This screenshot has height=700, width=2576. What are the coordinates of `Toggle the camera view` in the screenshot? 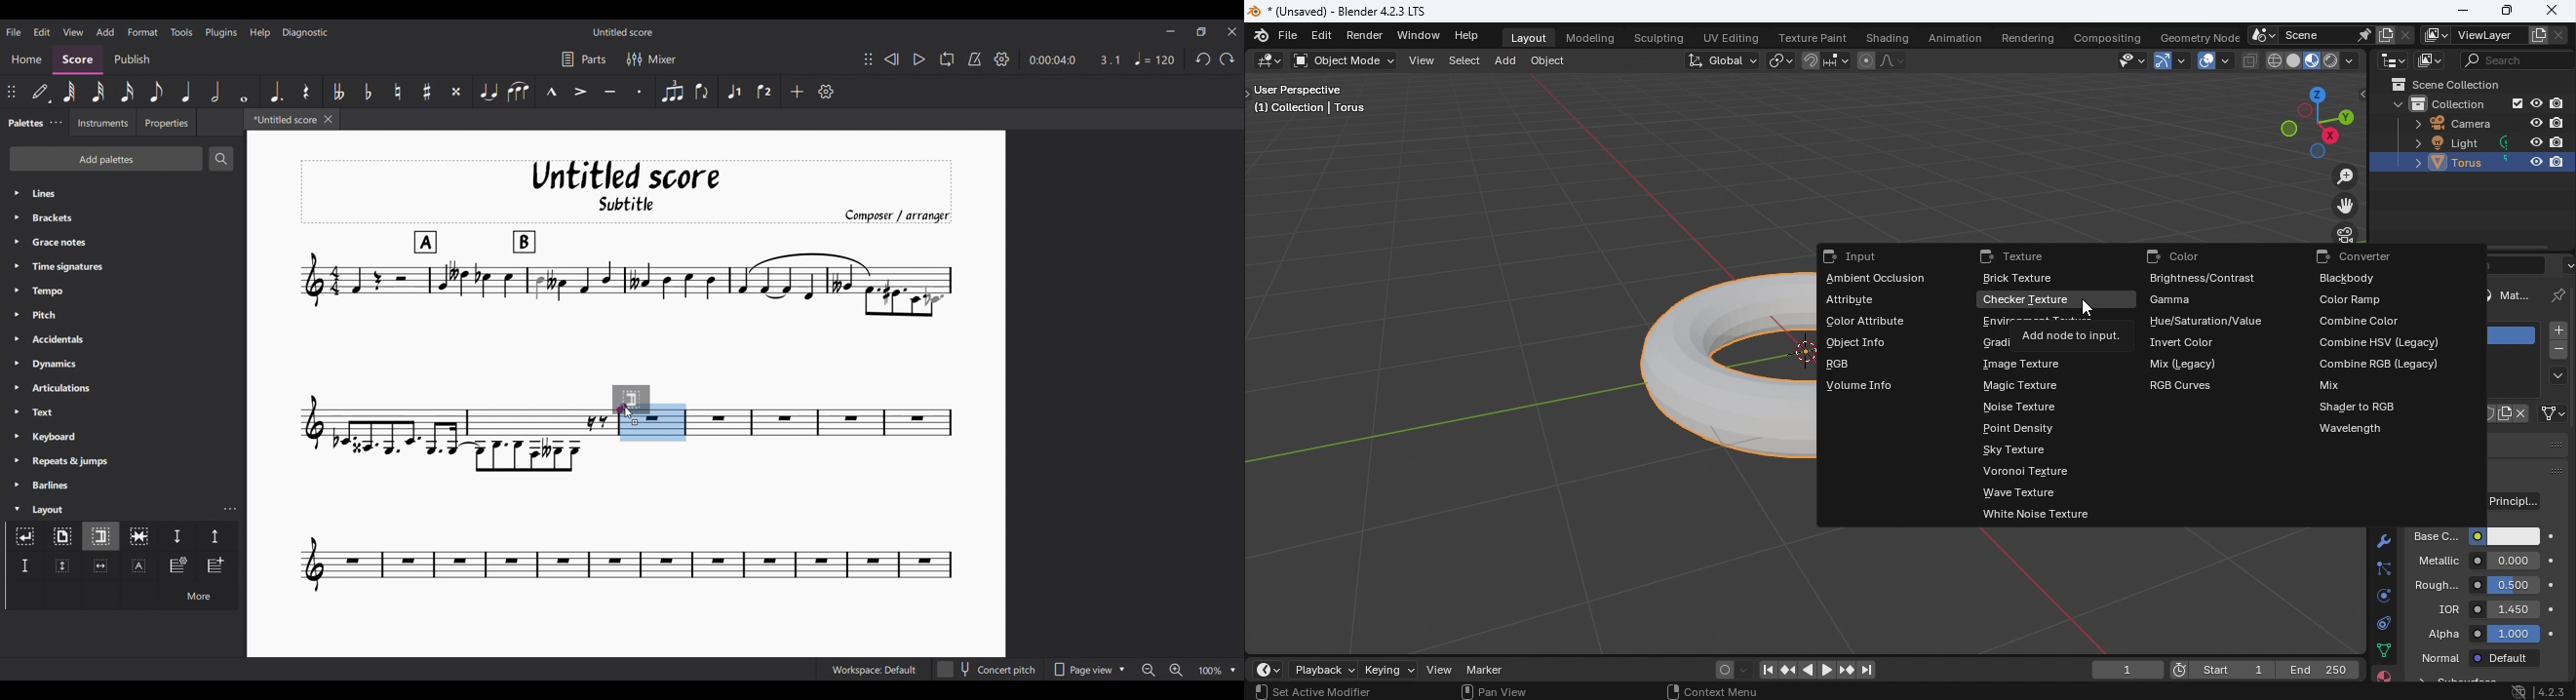 It's located at (2349, 235).